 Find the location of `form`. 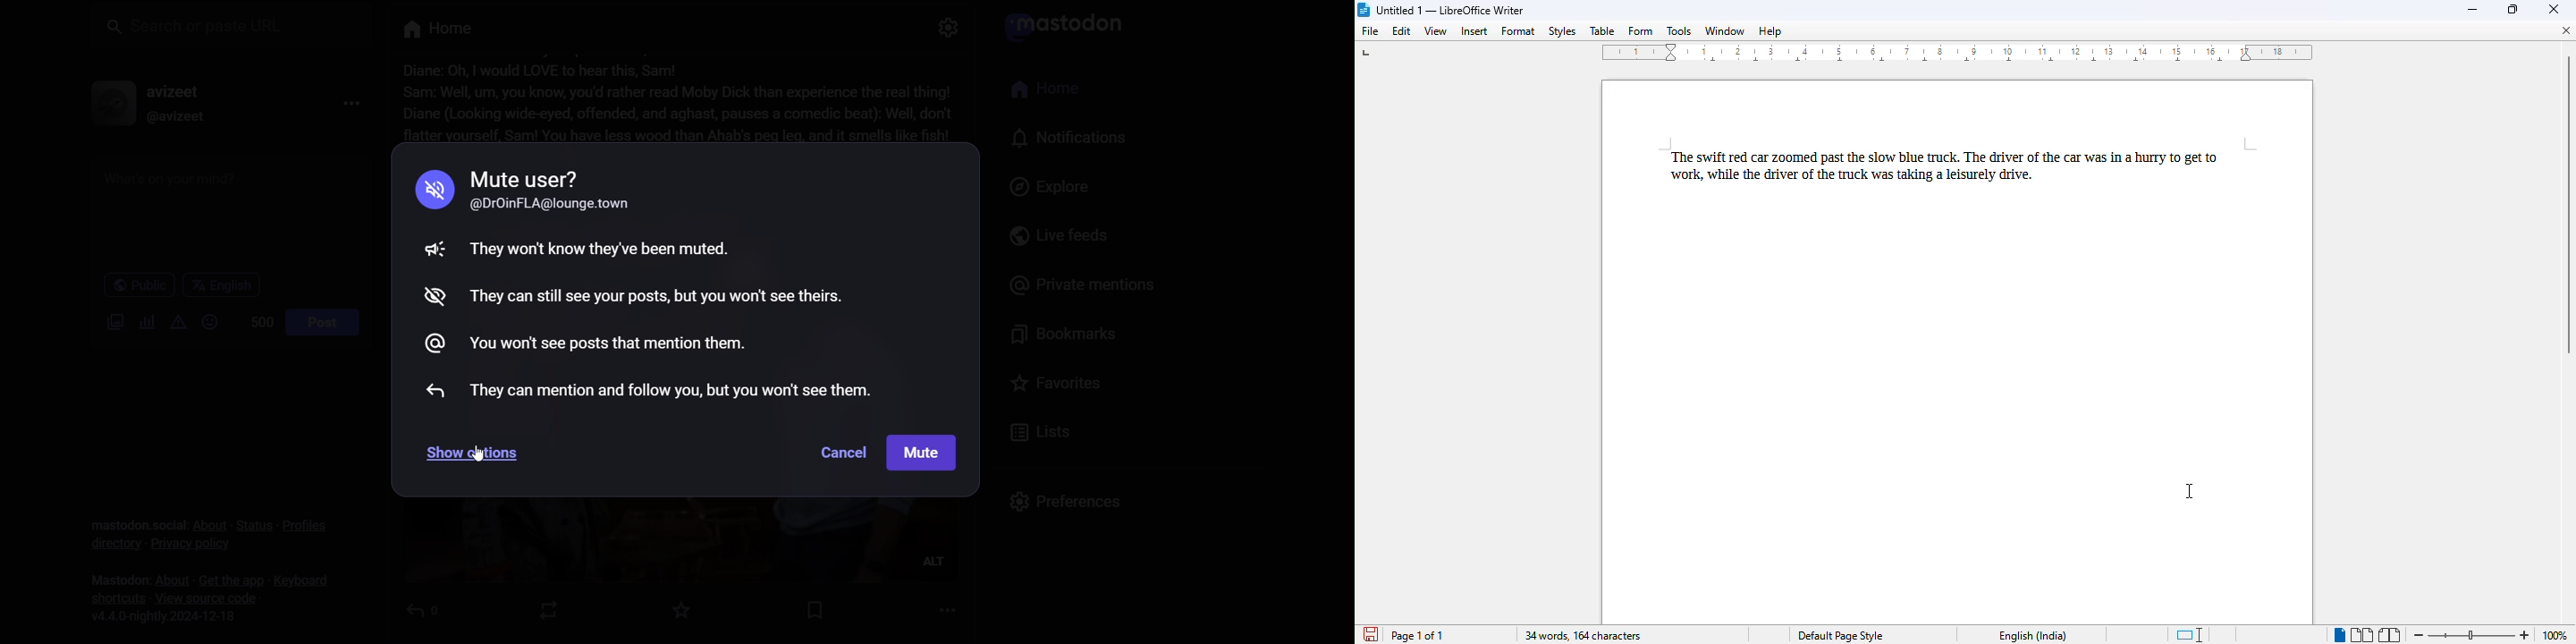

form is located at coordinates (1641, 31).